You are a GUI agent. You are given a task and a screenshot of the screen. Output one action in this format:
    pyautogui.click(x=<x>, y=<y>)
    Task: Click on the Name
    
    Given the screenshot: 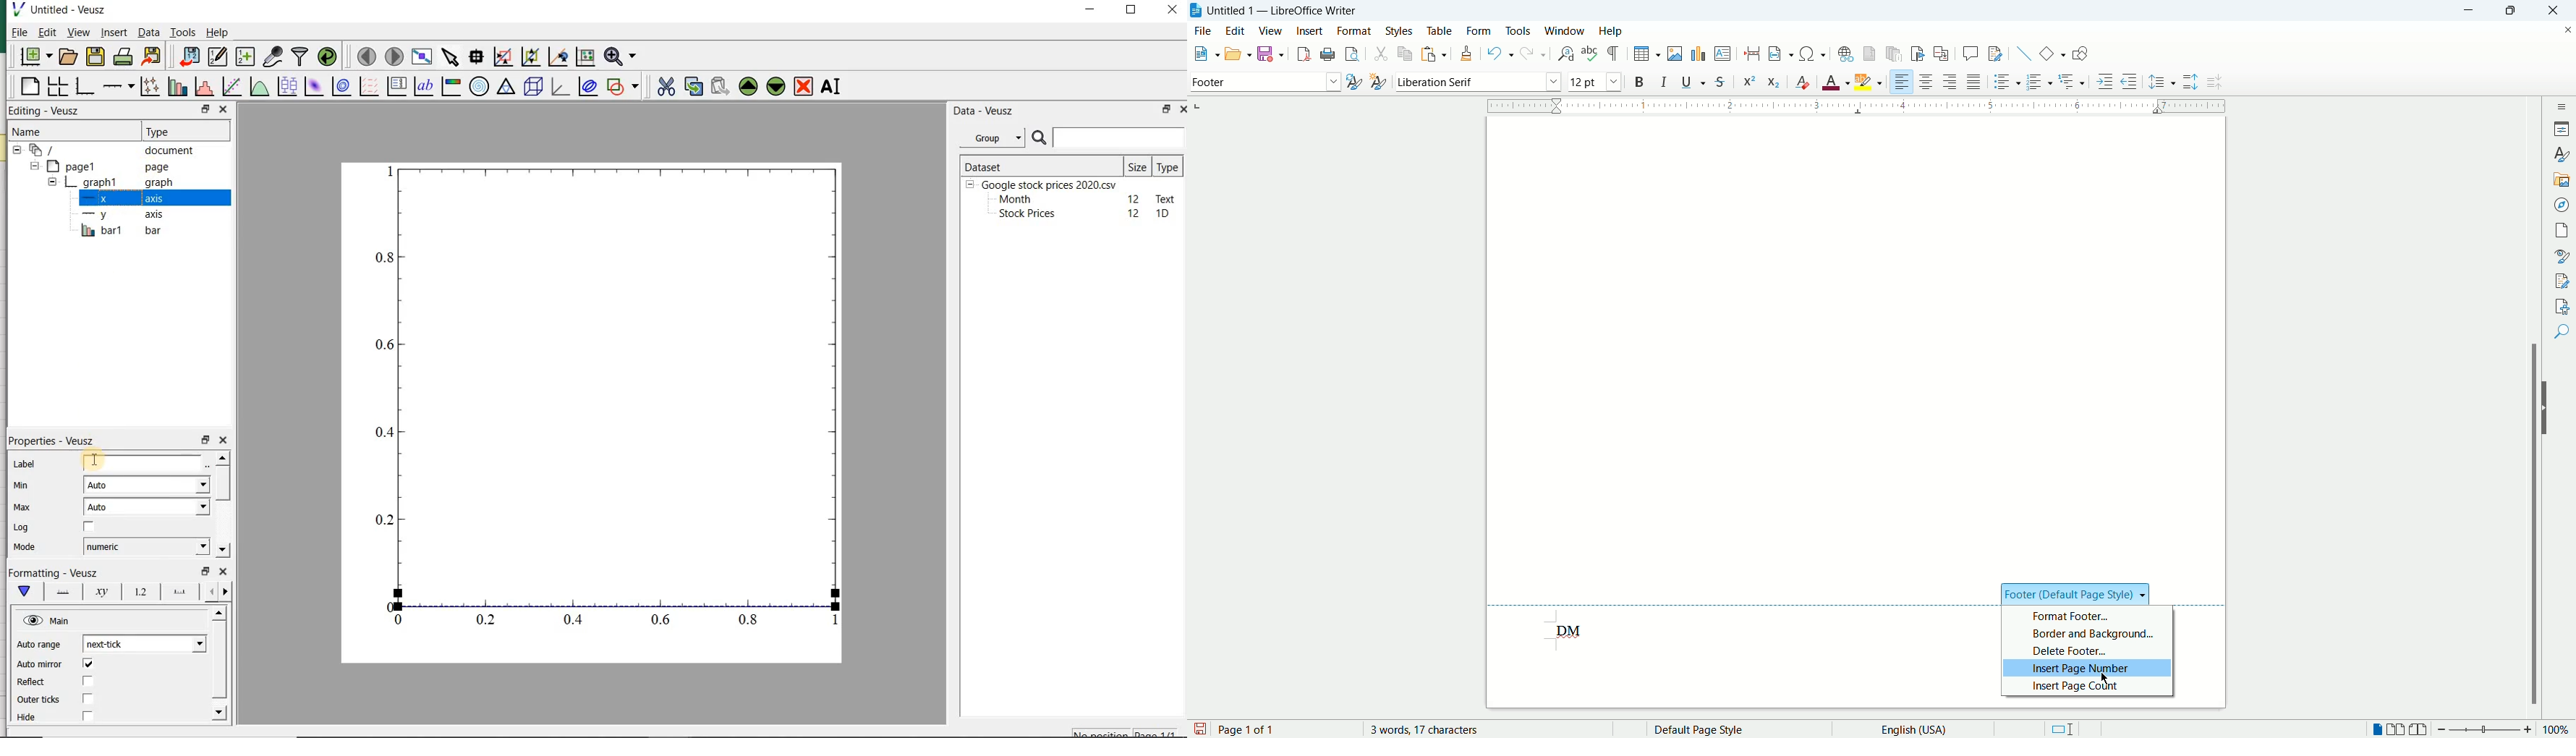 What is the action you would take?
    pyautogui.click(x=36, y=131)
    